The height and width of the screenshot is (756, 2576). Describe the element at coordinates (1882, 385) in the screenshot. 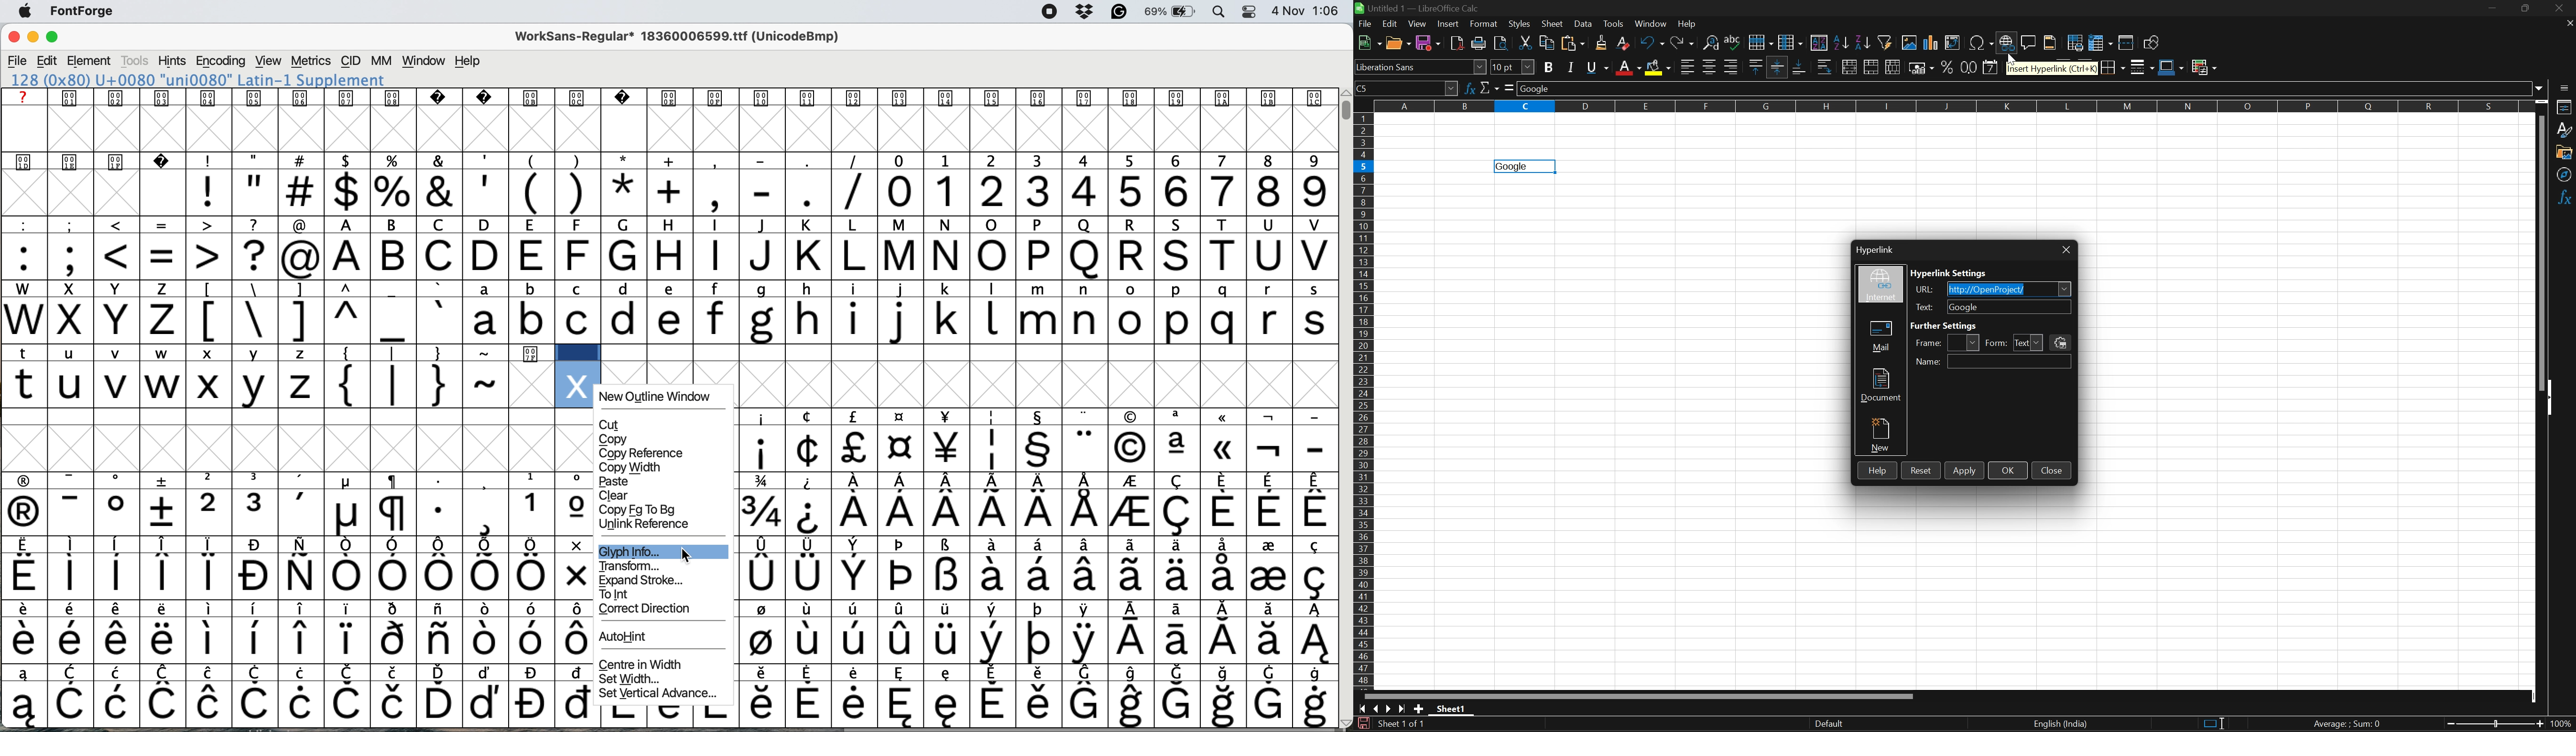

I see `Document` at that location.